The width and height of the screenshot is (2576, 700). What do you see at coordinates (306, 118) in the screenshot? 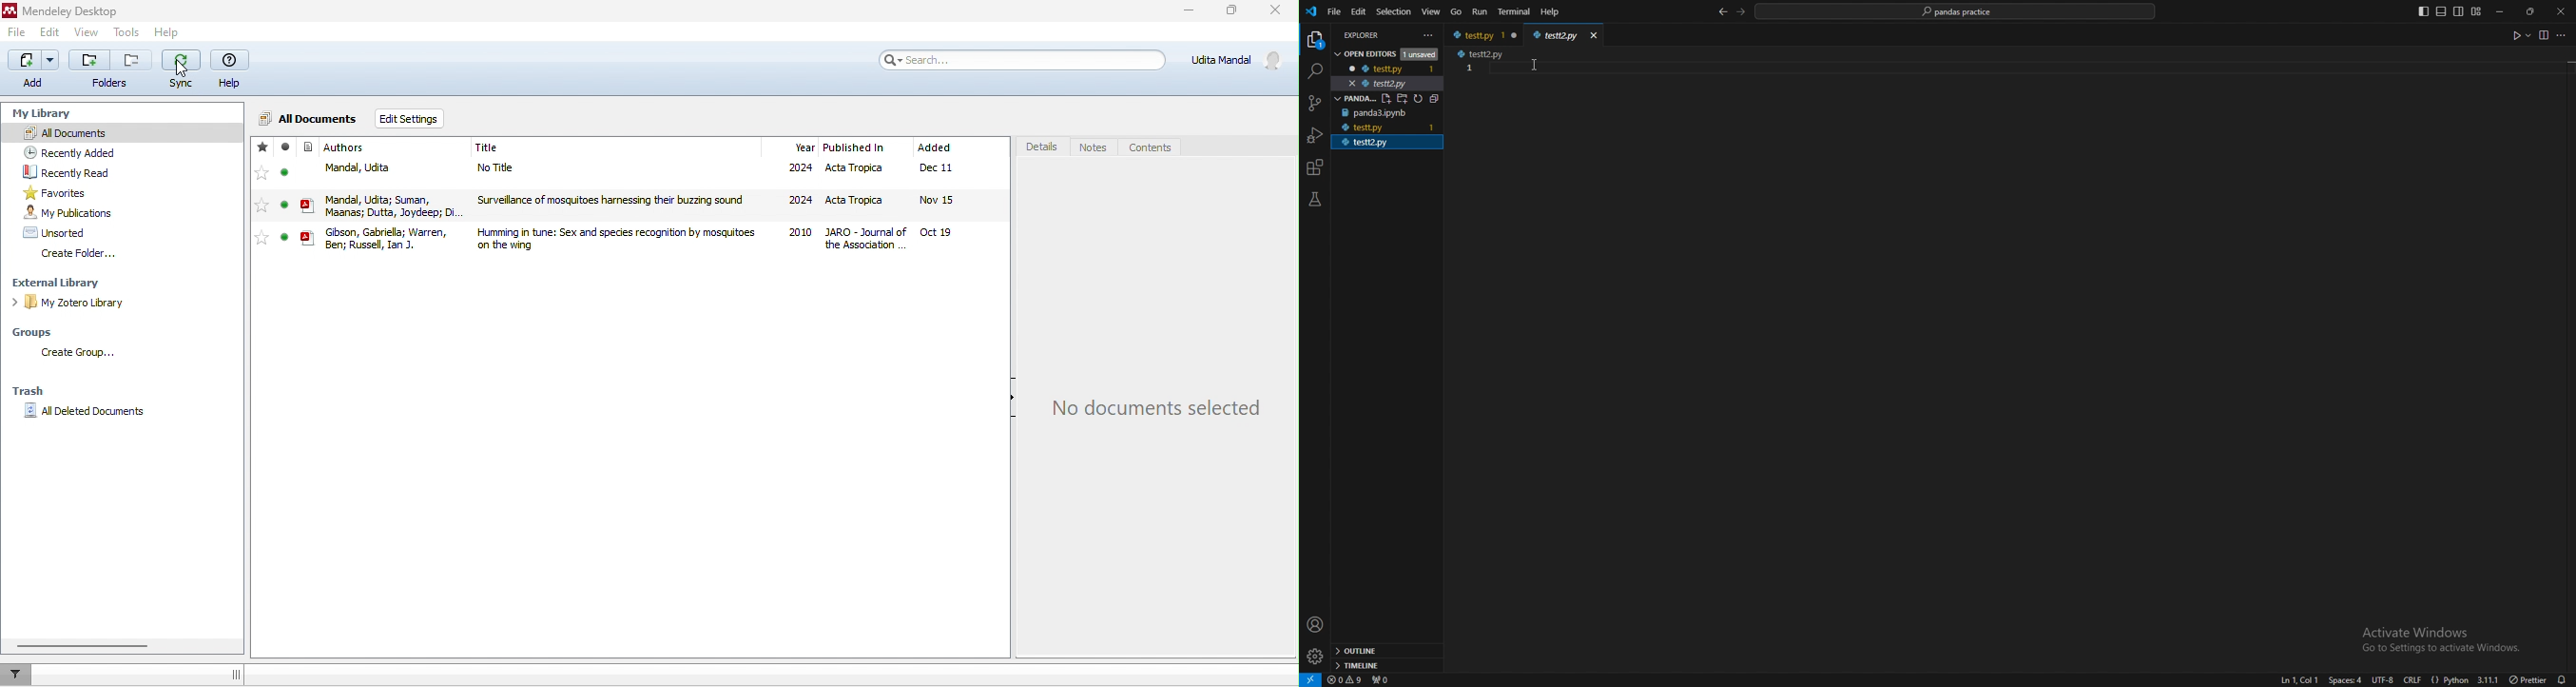
I see `all documents` at bounding box center [306, 118].